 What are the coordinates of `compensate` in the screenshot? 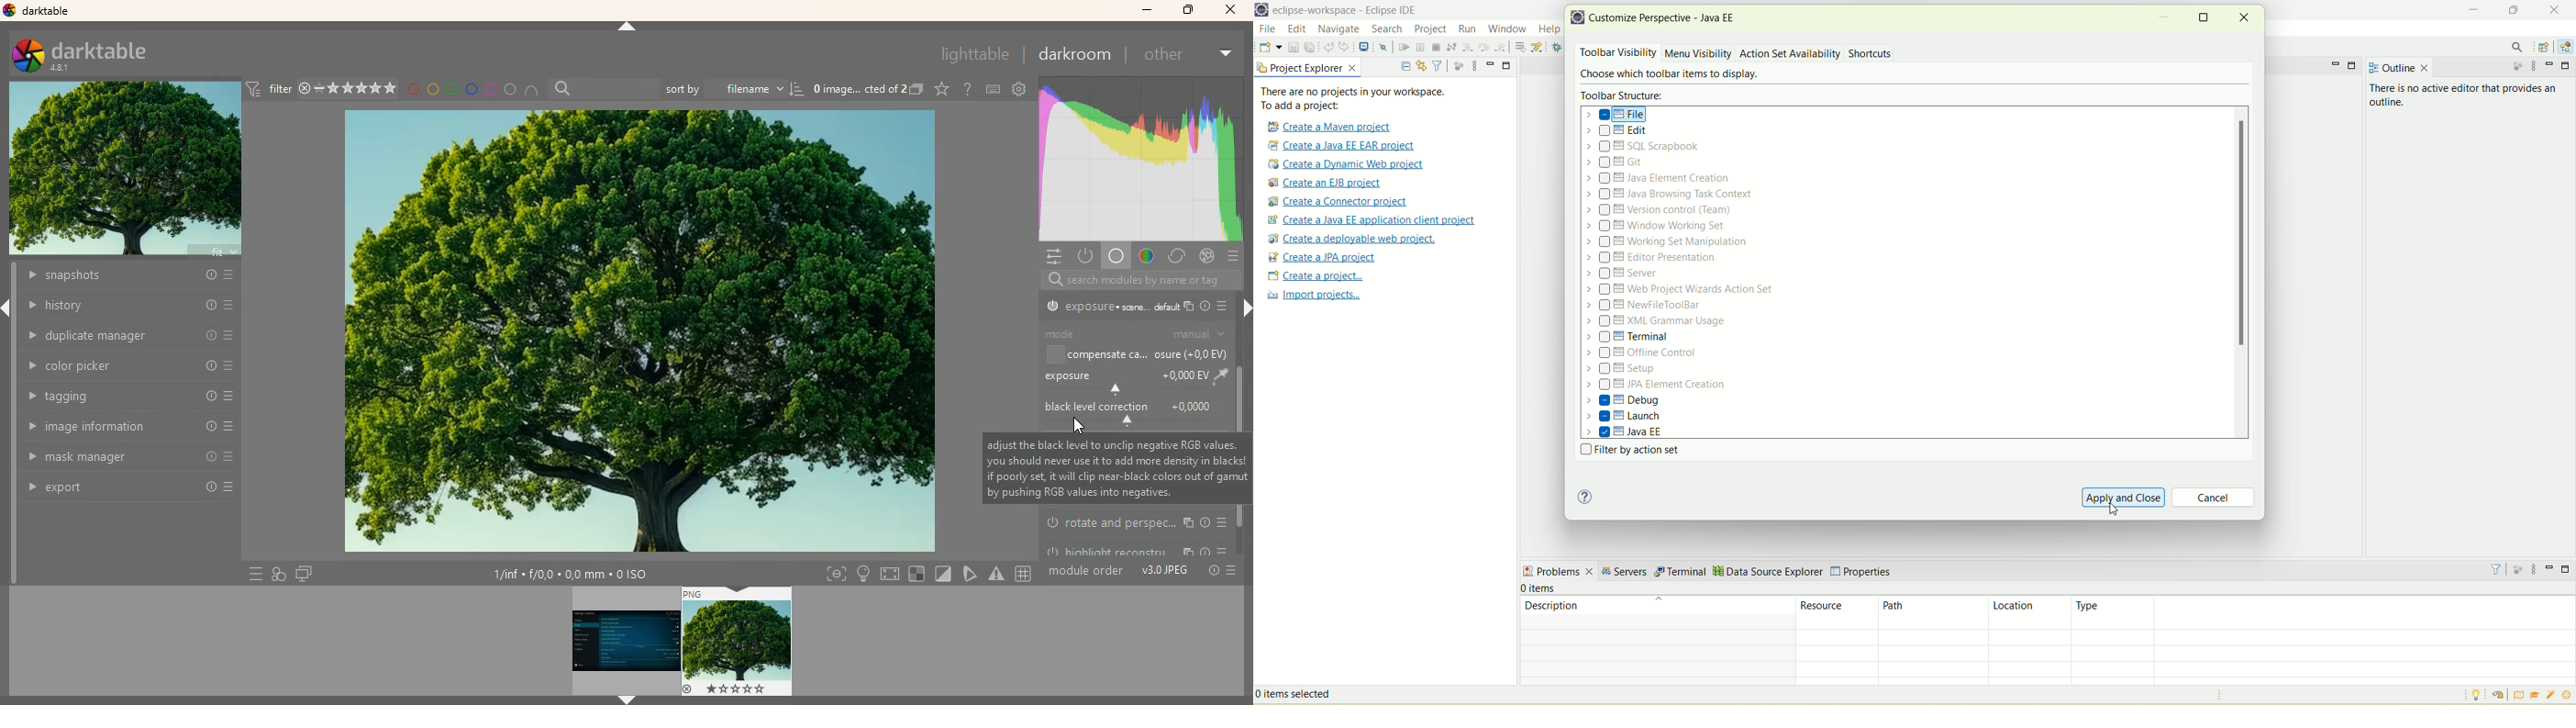 It's located at (1137, 355).